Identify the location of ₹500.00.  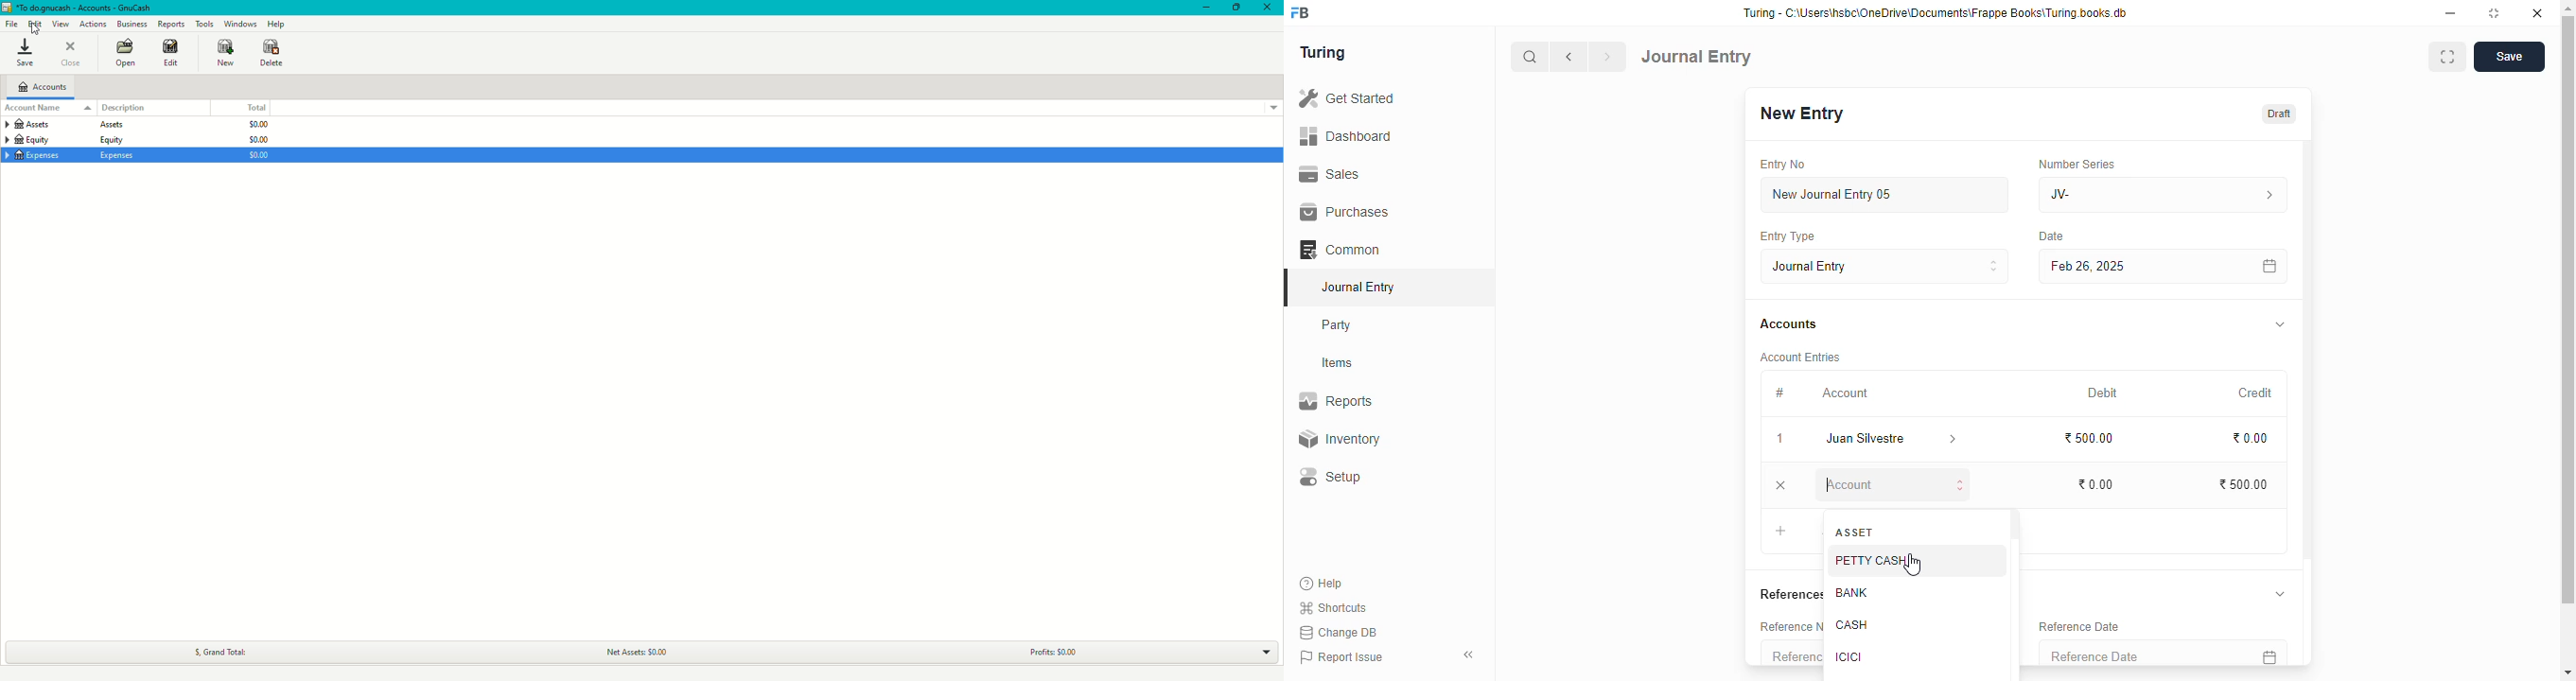
(2244, 483).